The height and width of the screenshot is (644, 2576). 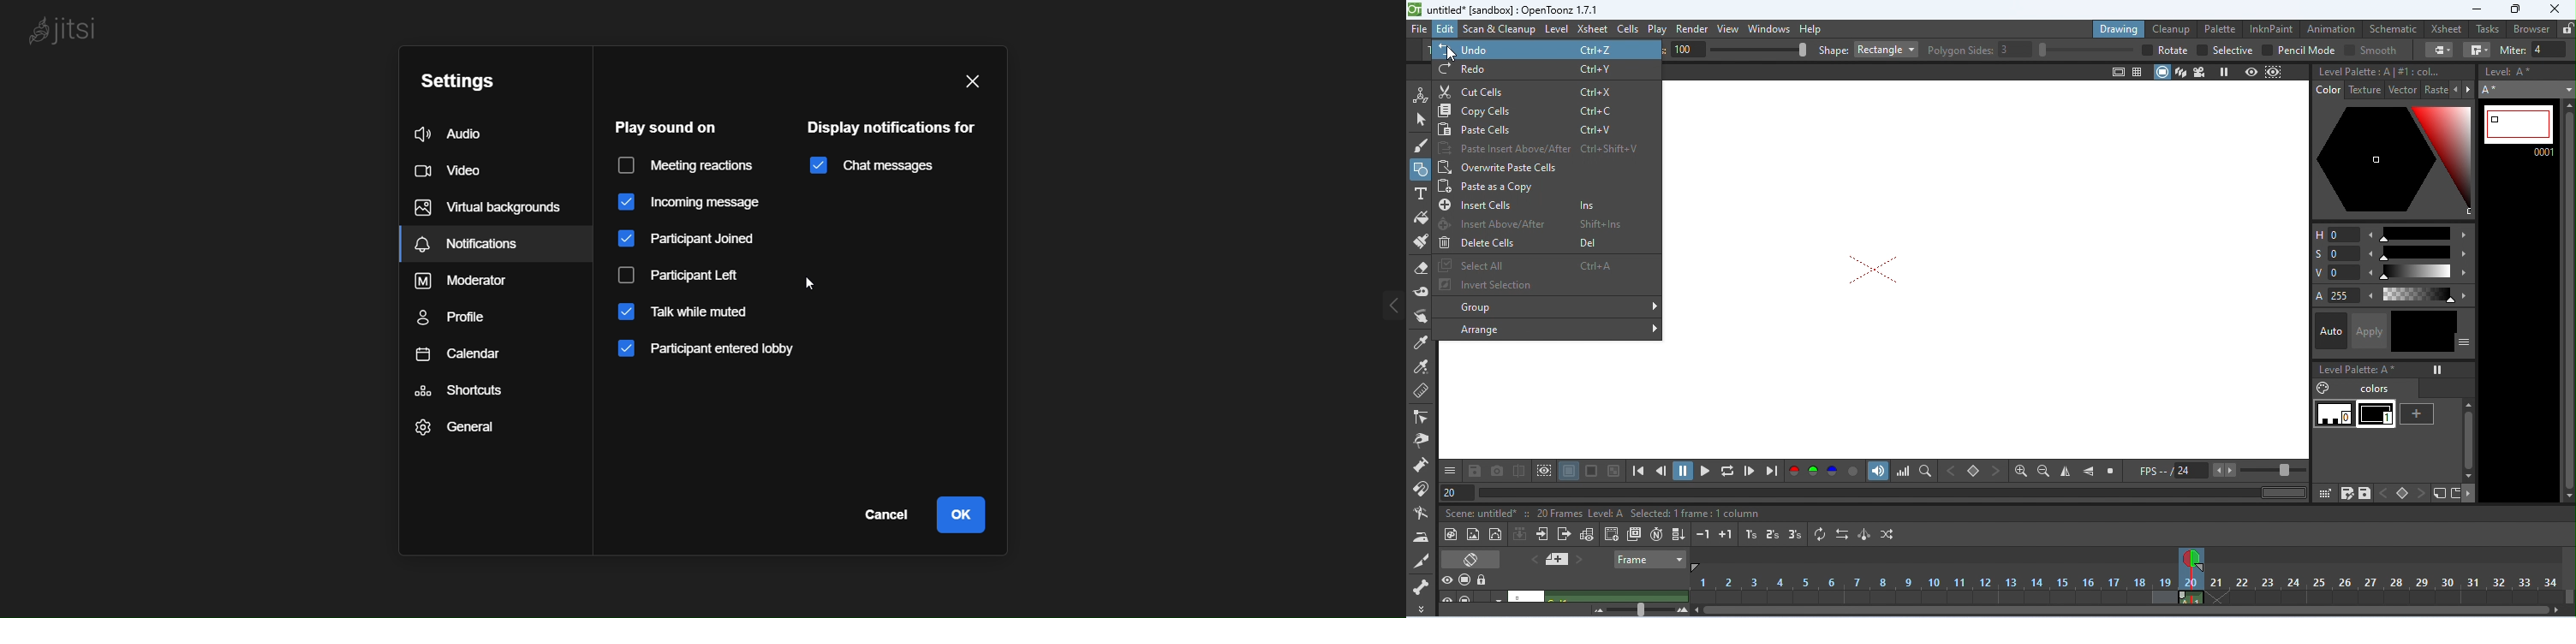 I want to click on view, so click(x=1727, y=29).